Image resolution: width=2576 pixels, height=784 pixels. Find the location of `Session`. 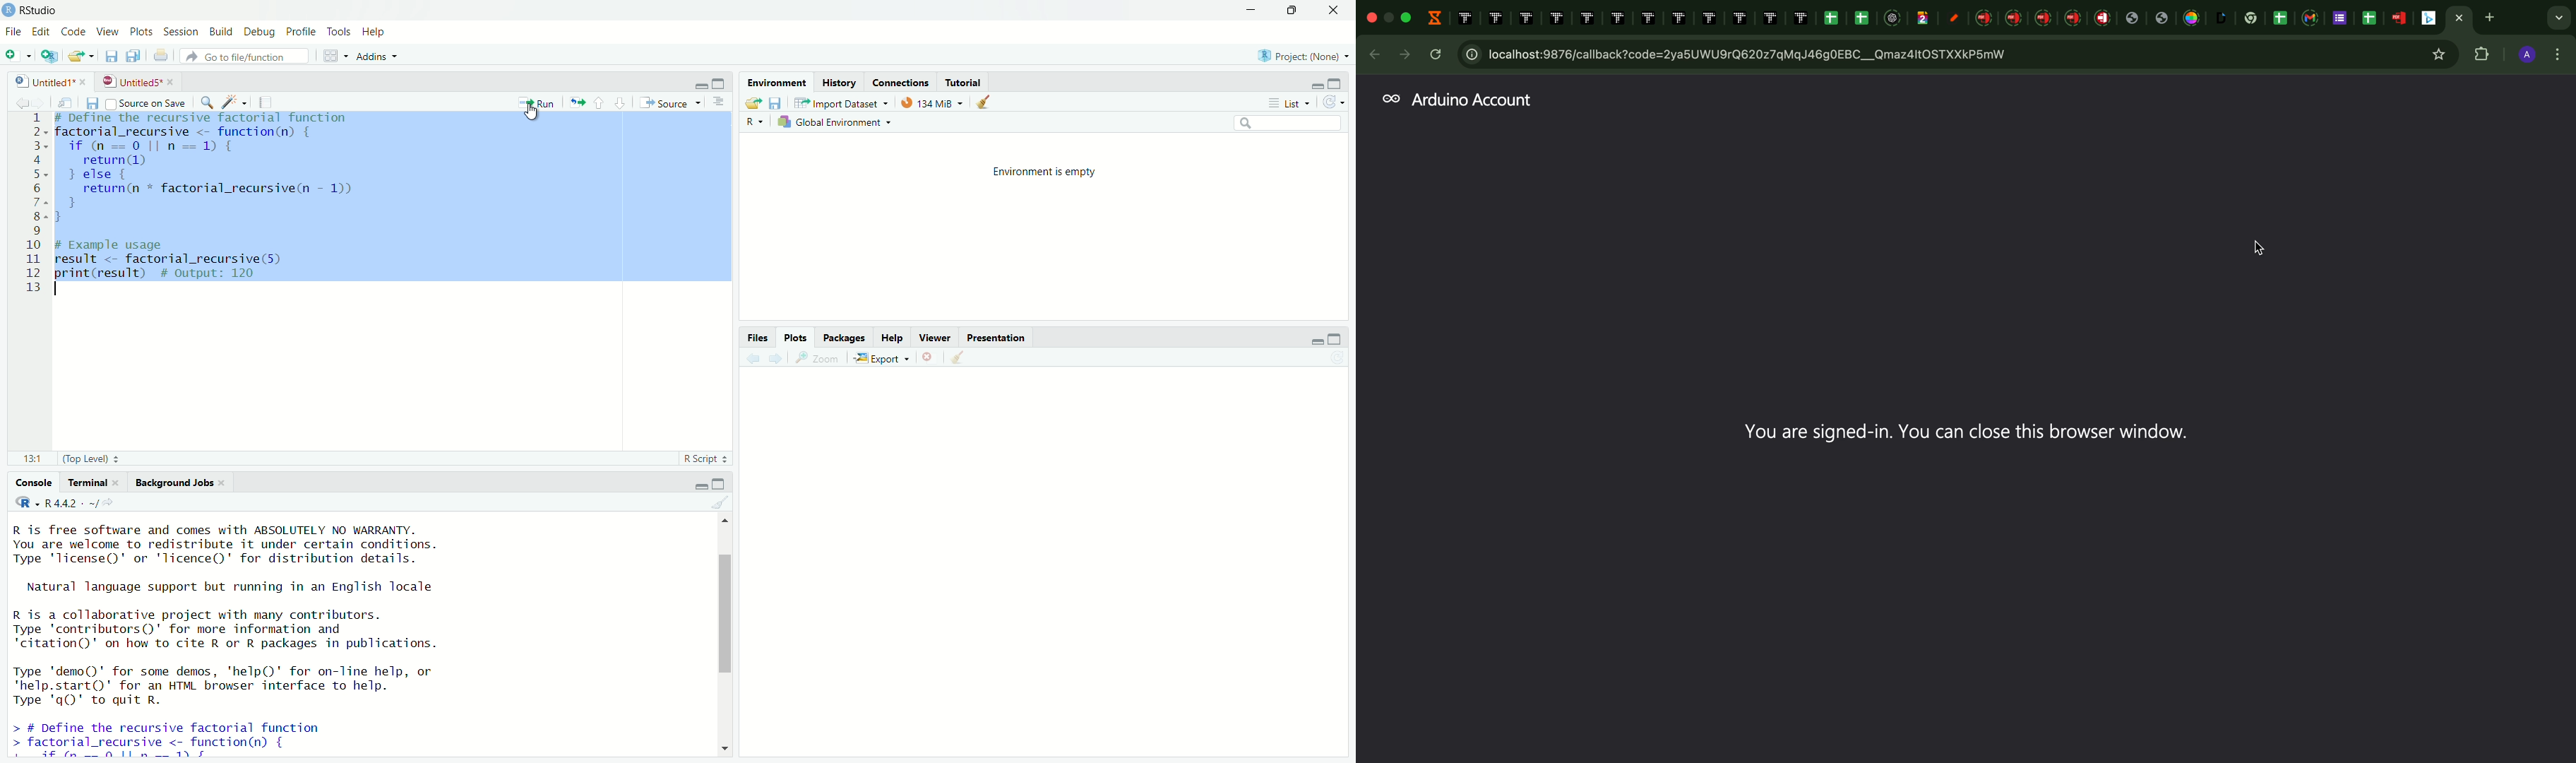

Session is located at coordinates (179, 32).